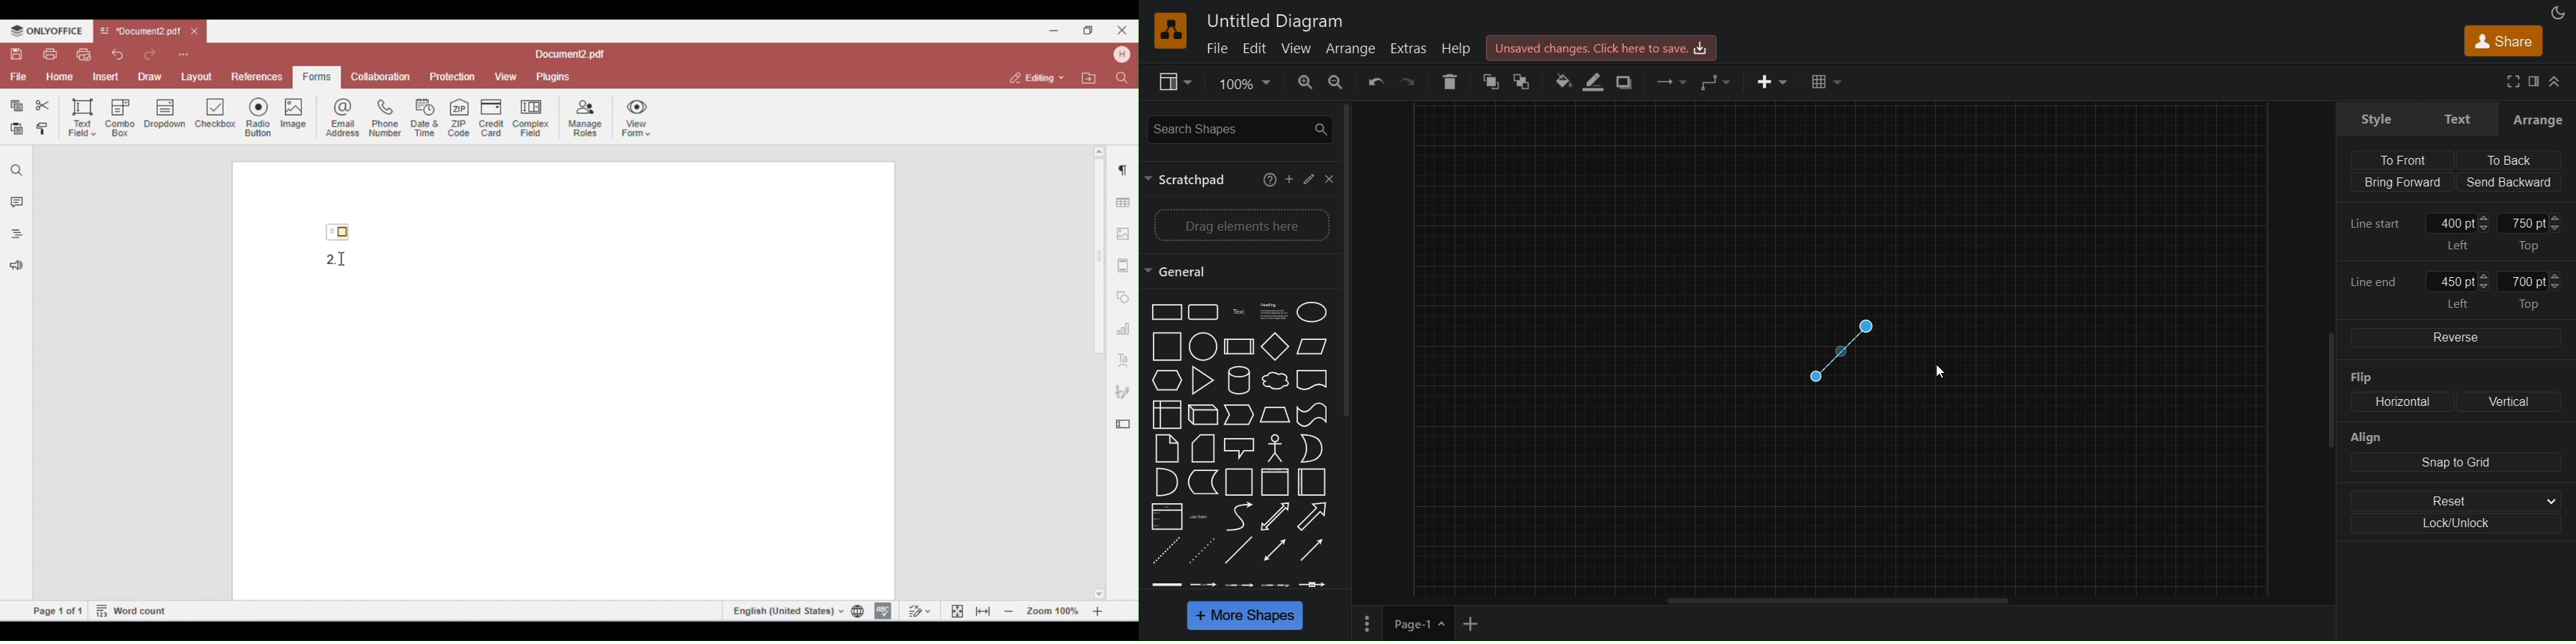 The image size is (2576, 644). I want to click on home, so click(59, 77).